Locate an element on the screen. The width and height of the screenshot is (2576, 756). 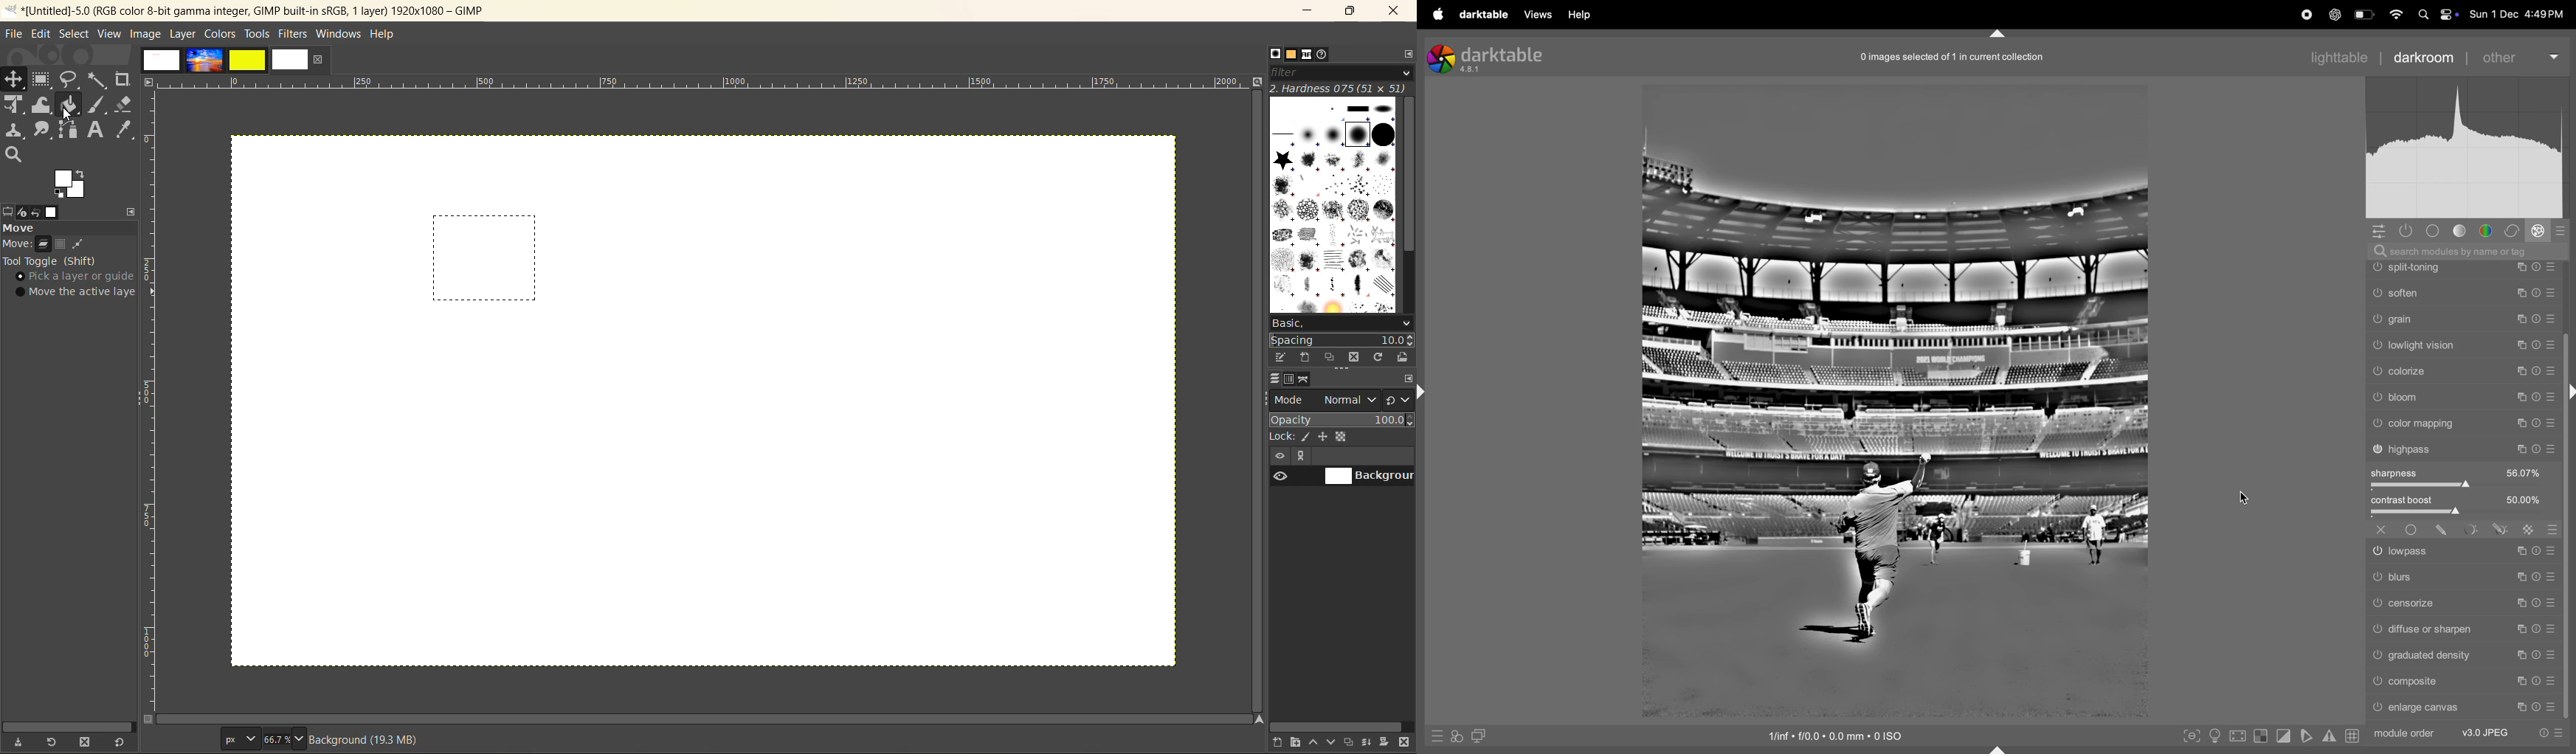
brushes is located at coordinates (1333, 205).